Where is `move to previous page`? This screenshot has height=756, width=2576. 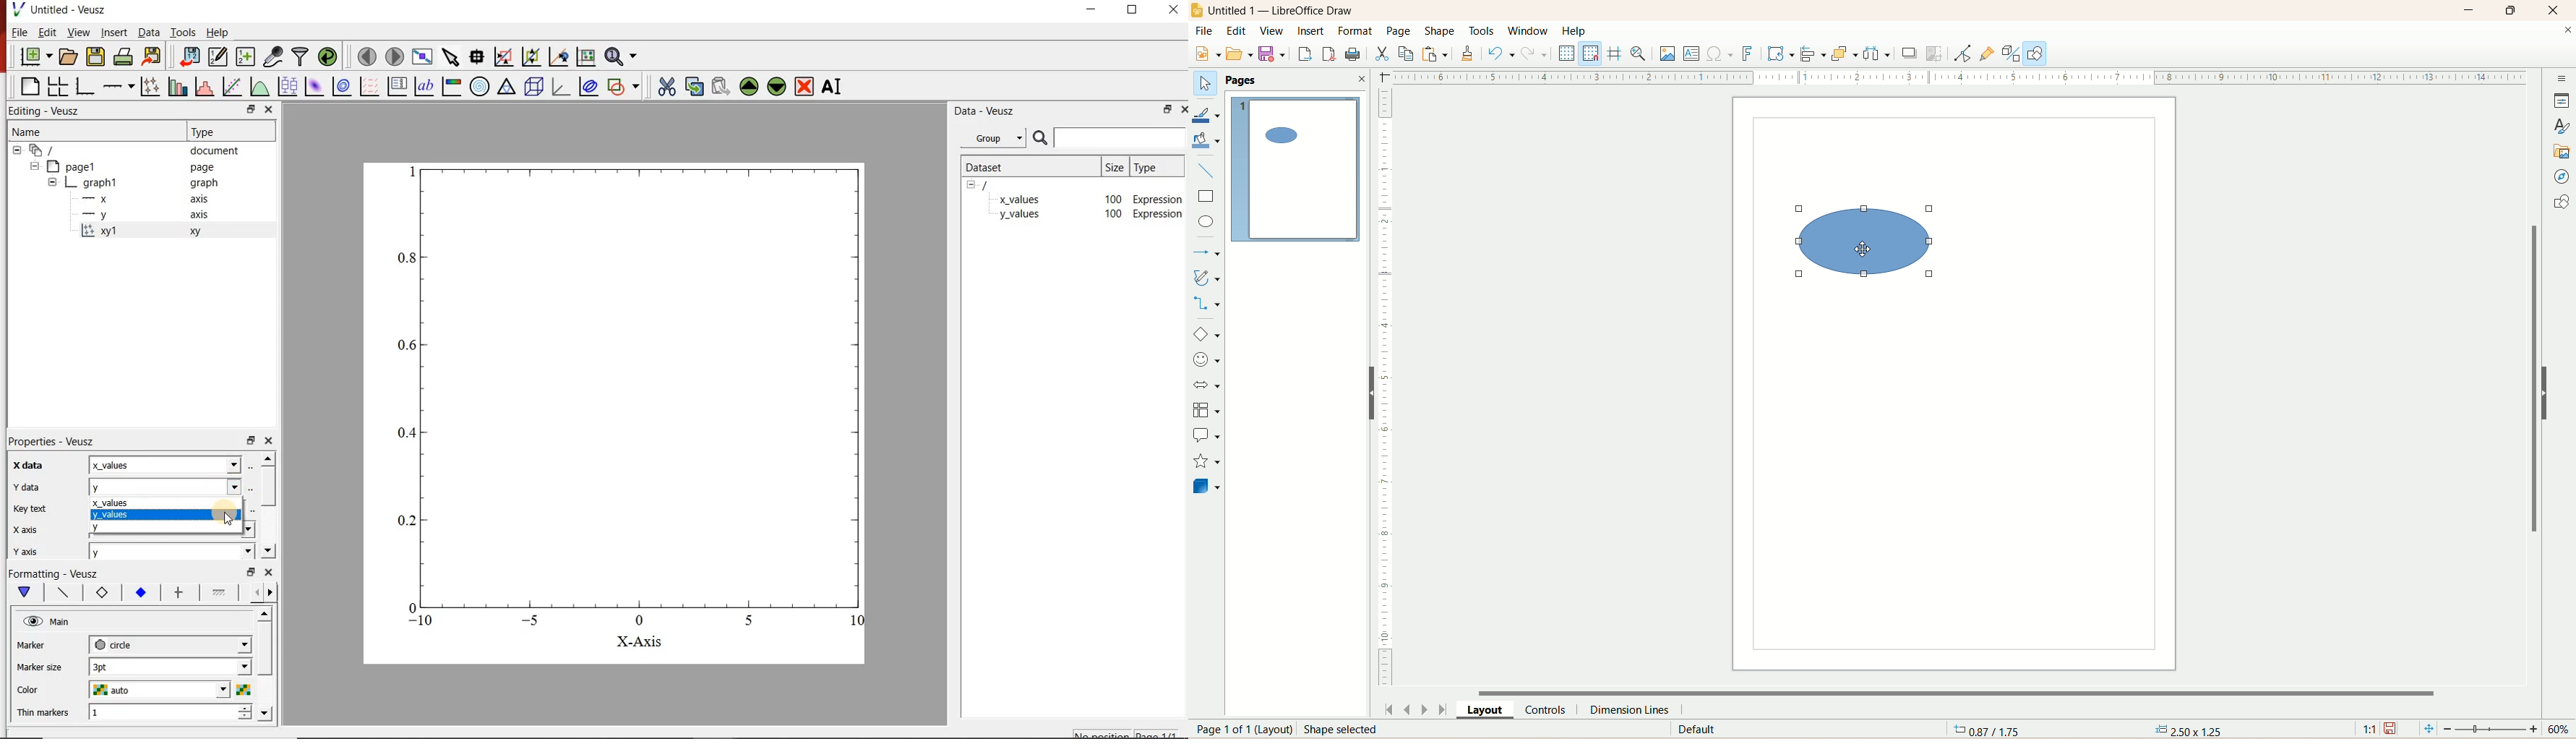 move to previous page is located at coordinates (367, 57).